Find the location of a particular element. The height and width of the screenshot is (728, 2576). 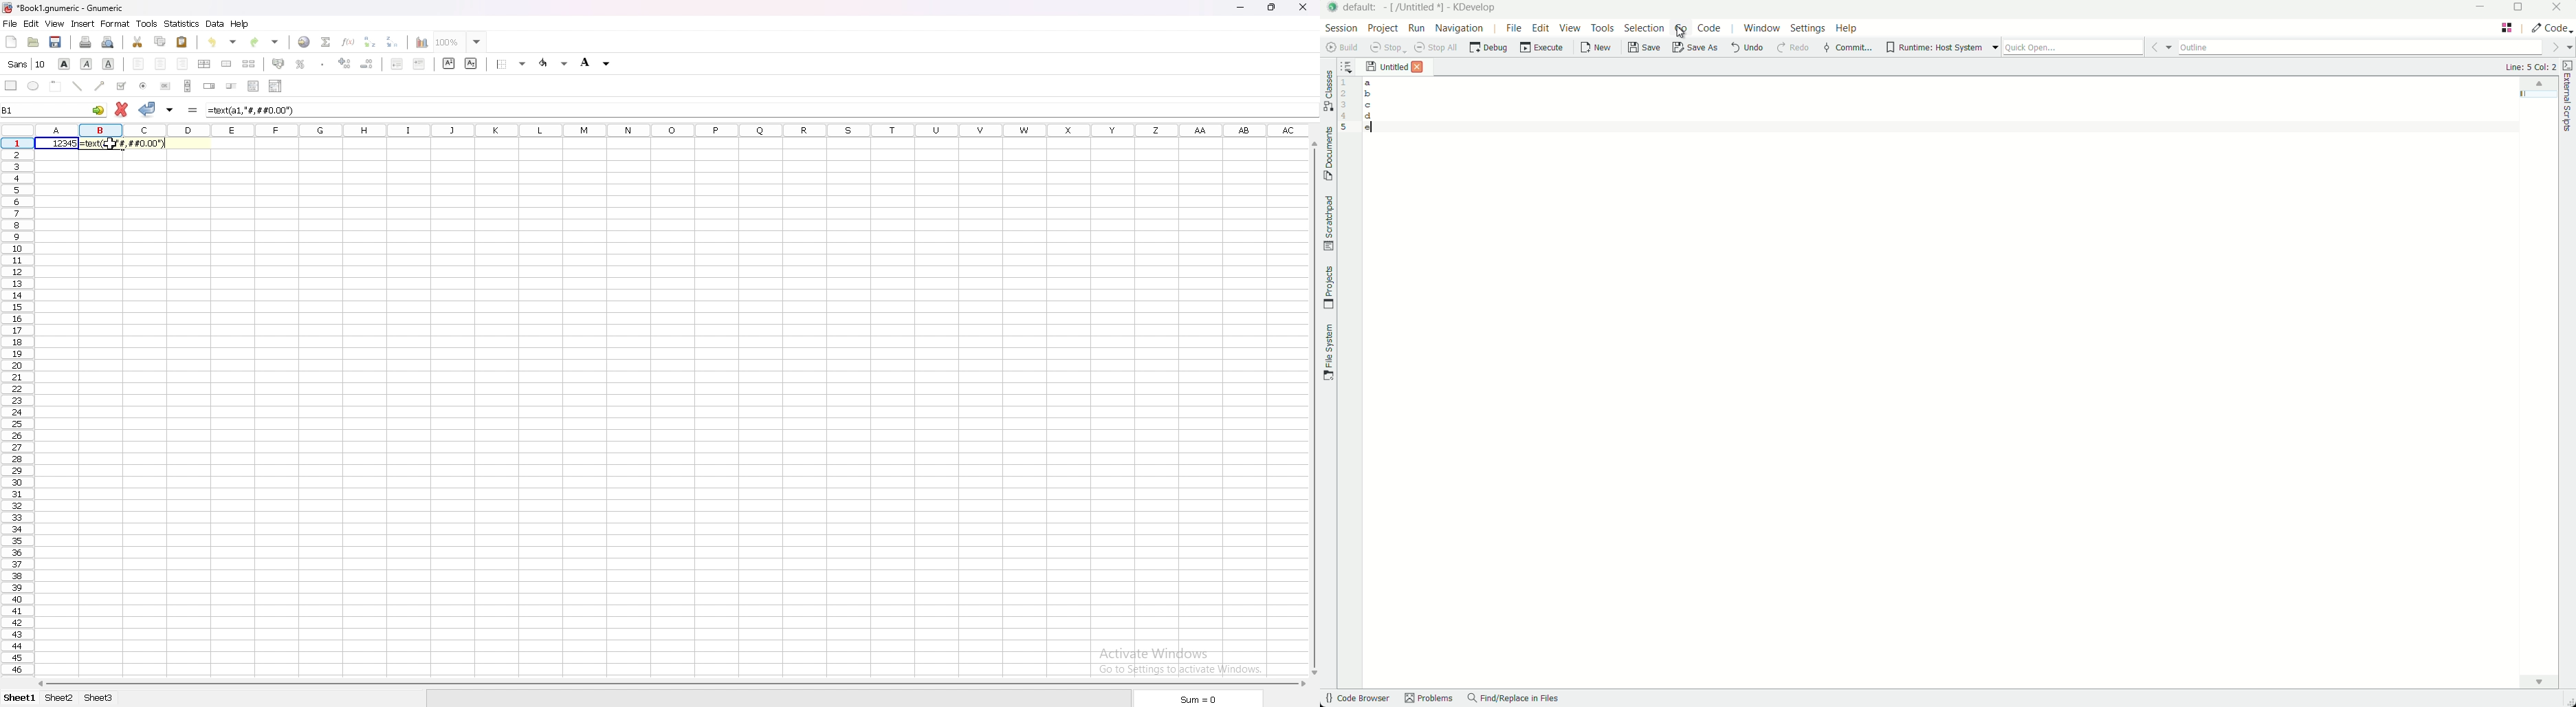

slider is located at coordinates (232, 85).